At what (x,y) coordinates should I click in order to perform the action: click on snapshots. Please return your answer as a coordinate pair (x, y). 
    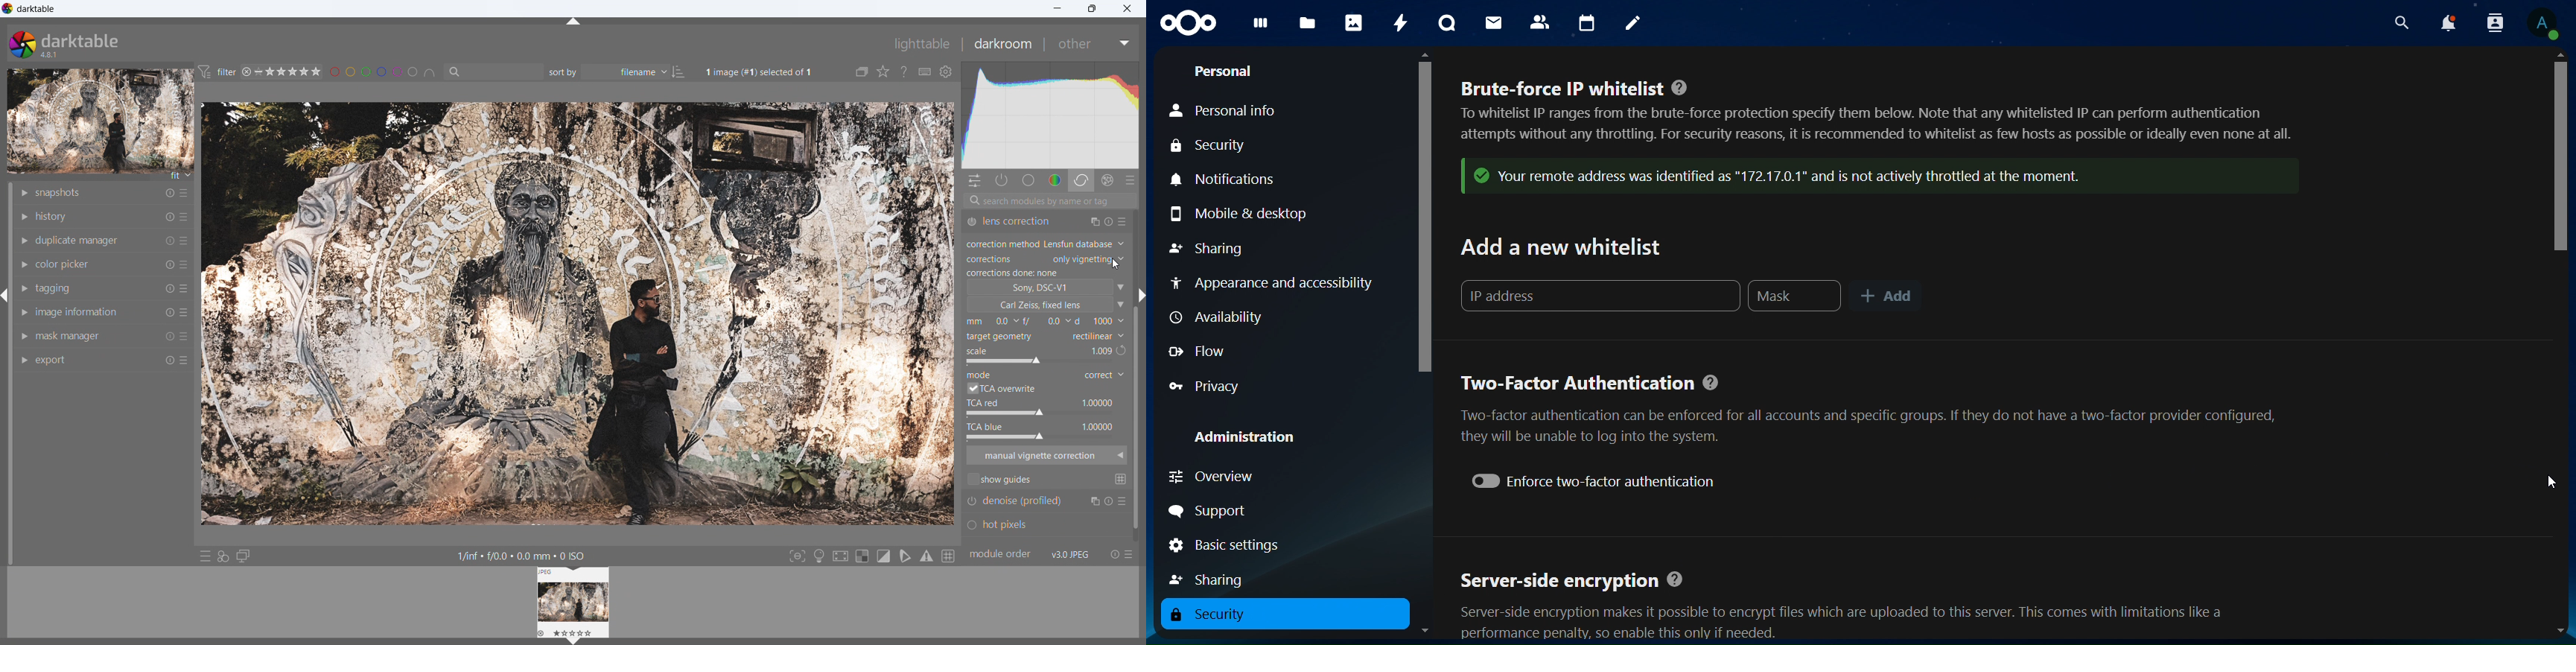
    Looking at the image, I should click on (59, 193).